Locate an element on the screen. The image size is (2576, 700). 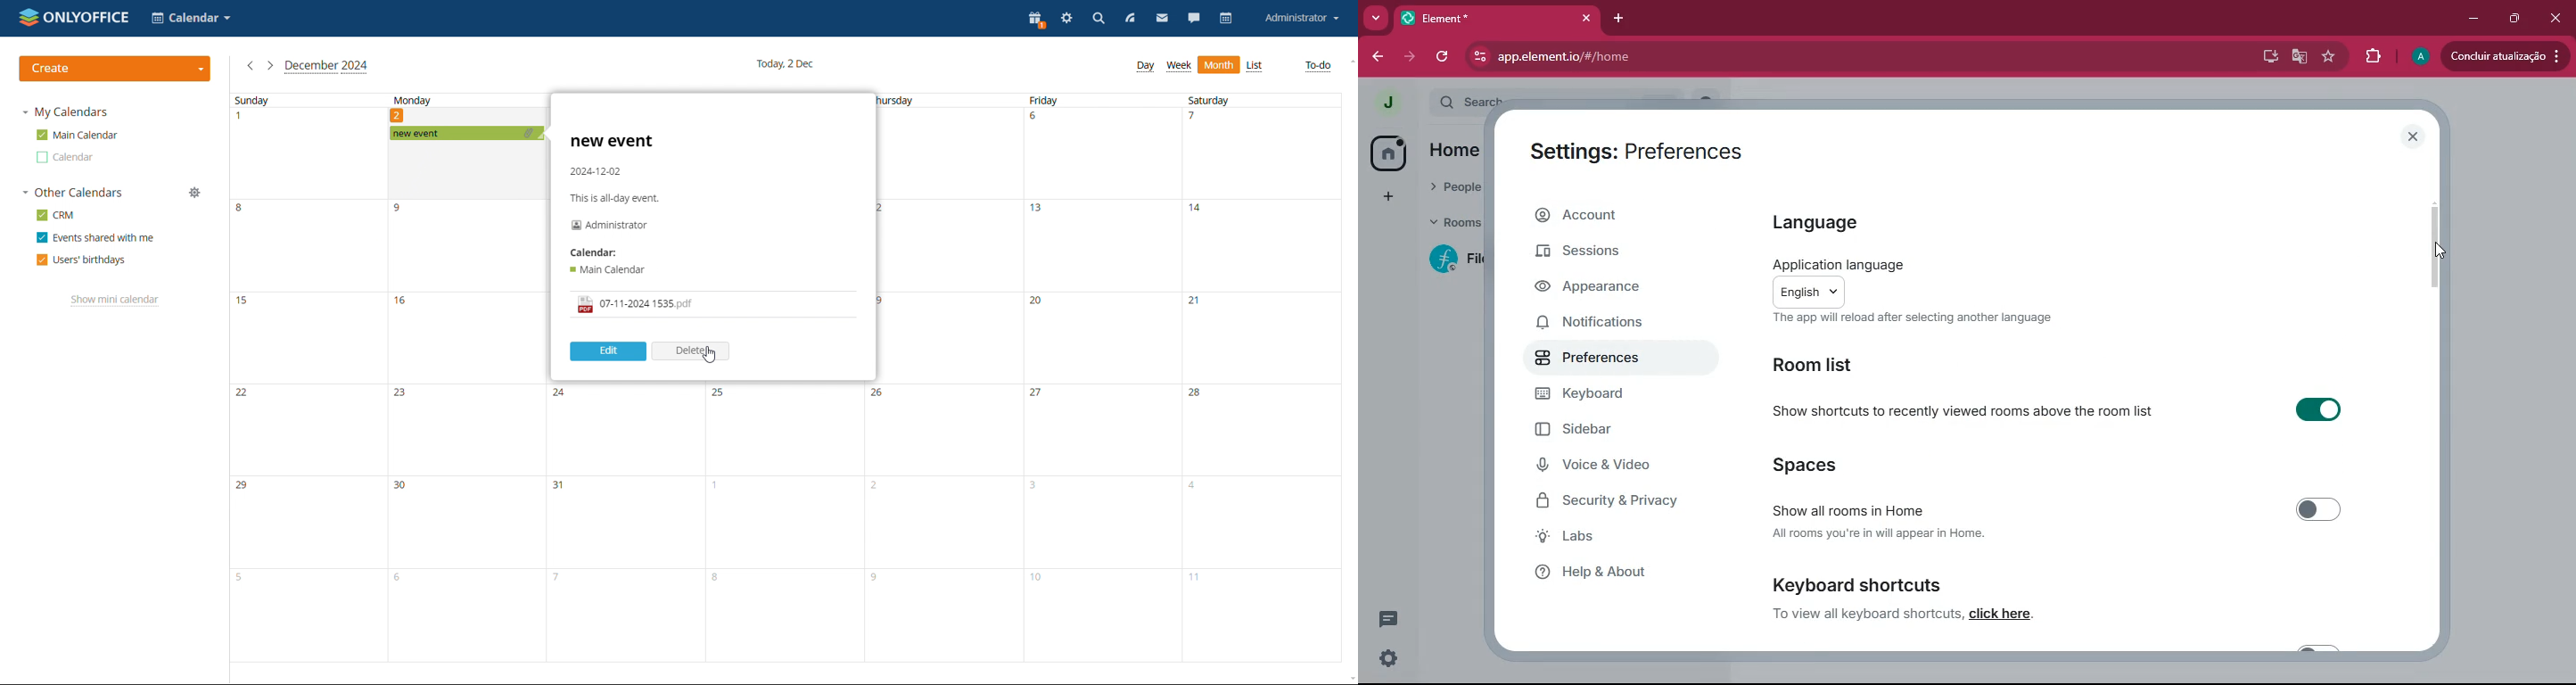
close is located at coordinates (2415, 136).